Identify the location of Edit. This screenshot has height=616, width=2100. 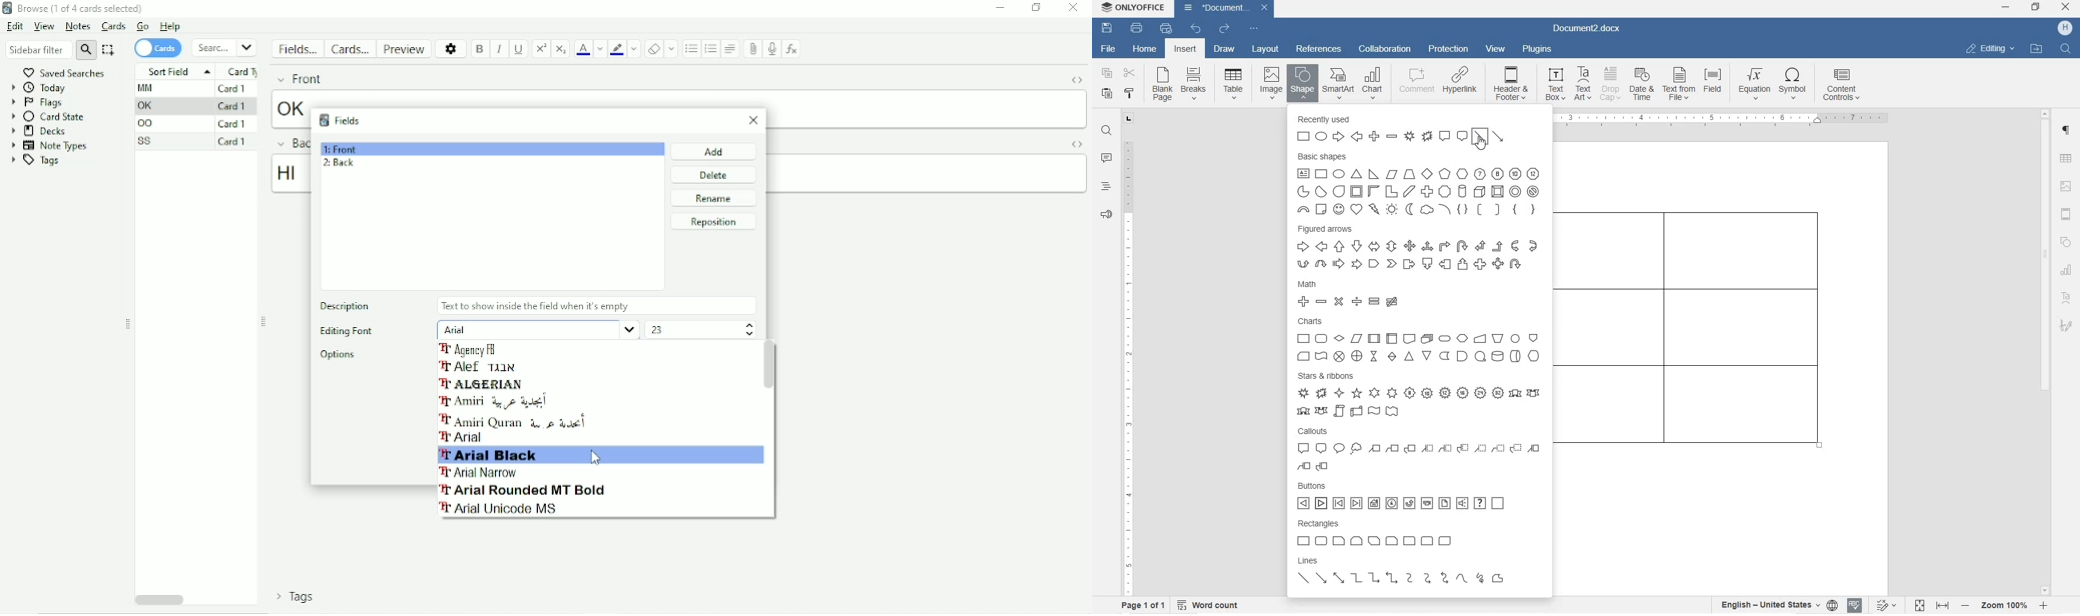
(16, 27).